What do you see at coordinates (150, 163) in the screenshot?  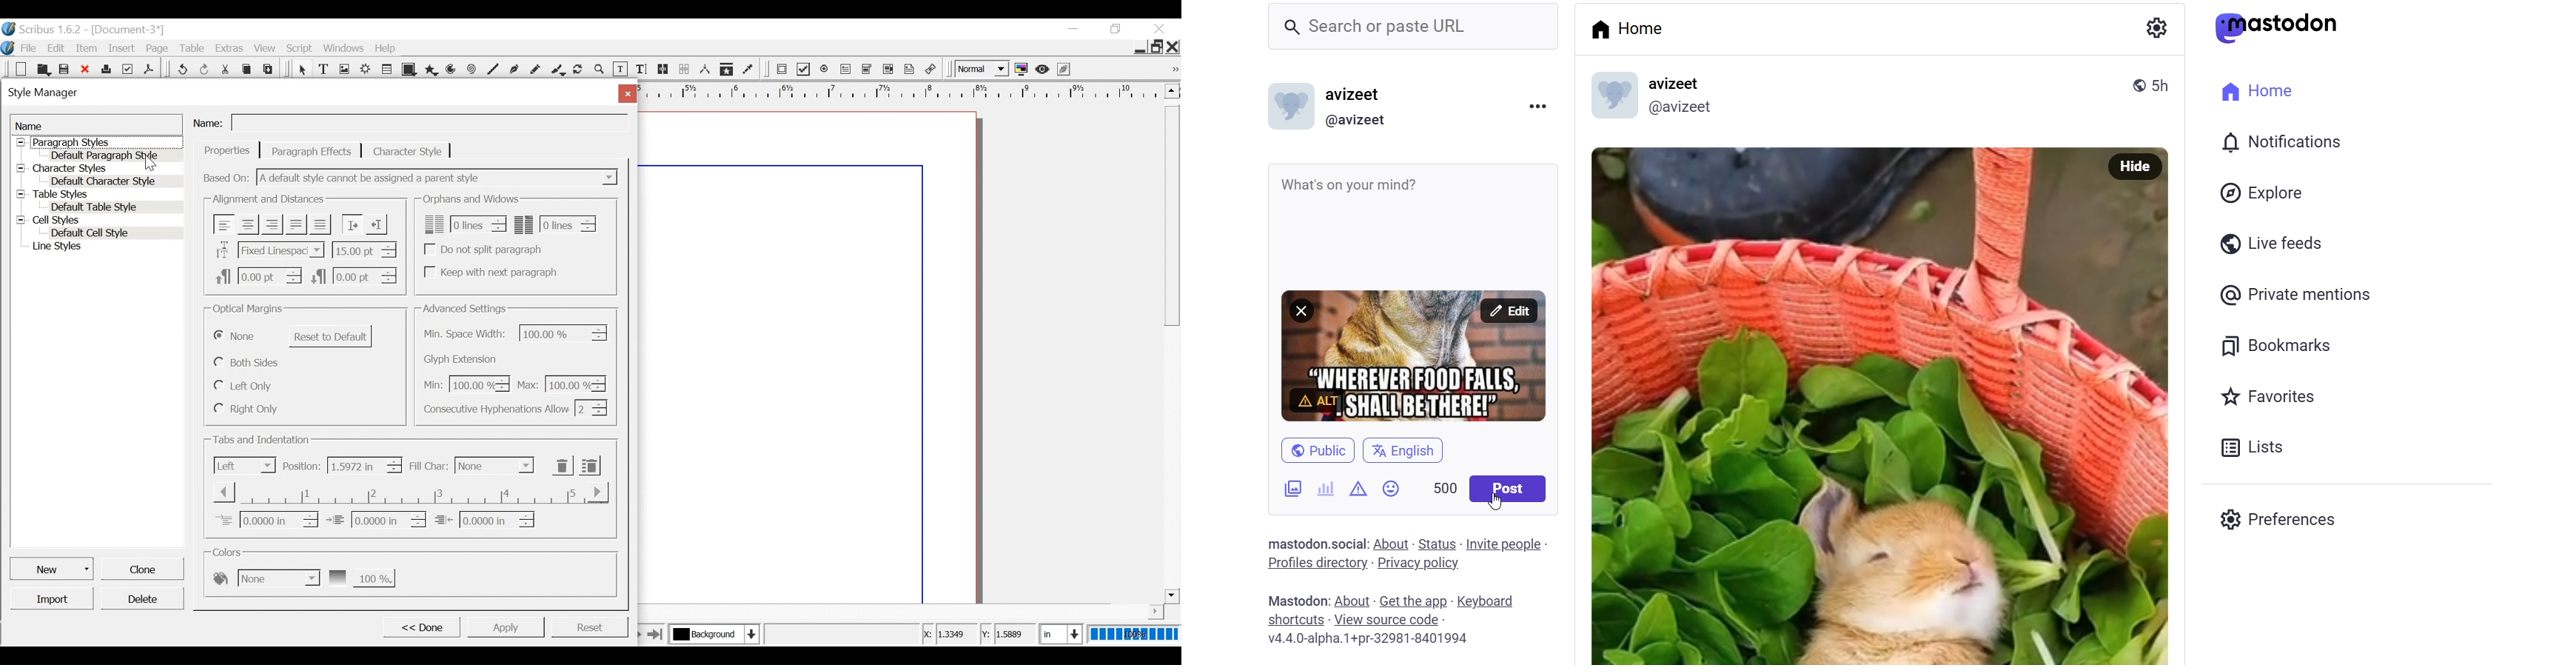 I see `Cursor` at bounding box center [150, 163].